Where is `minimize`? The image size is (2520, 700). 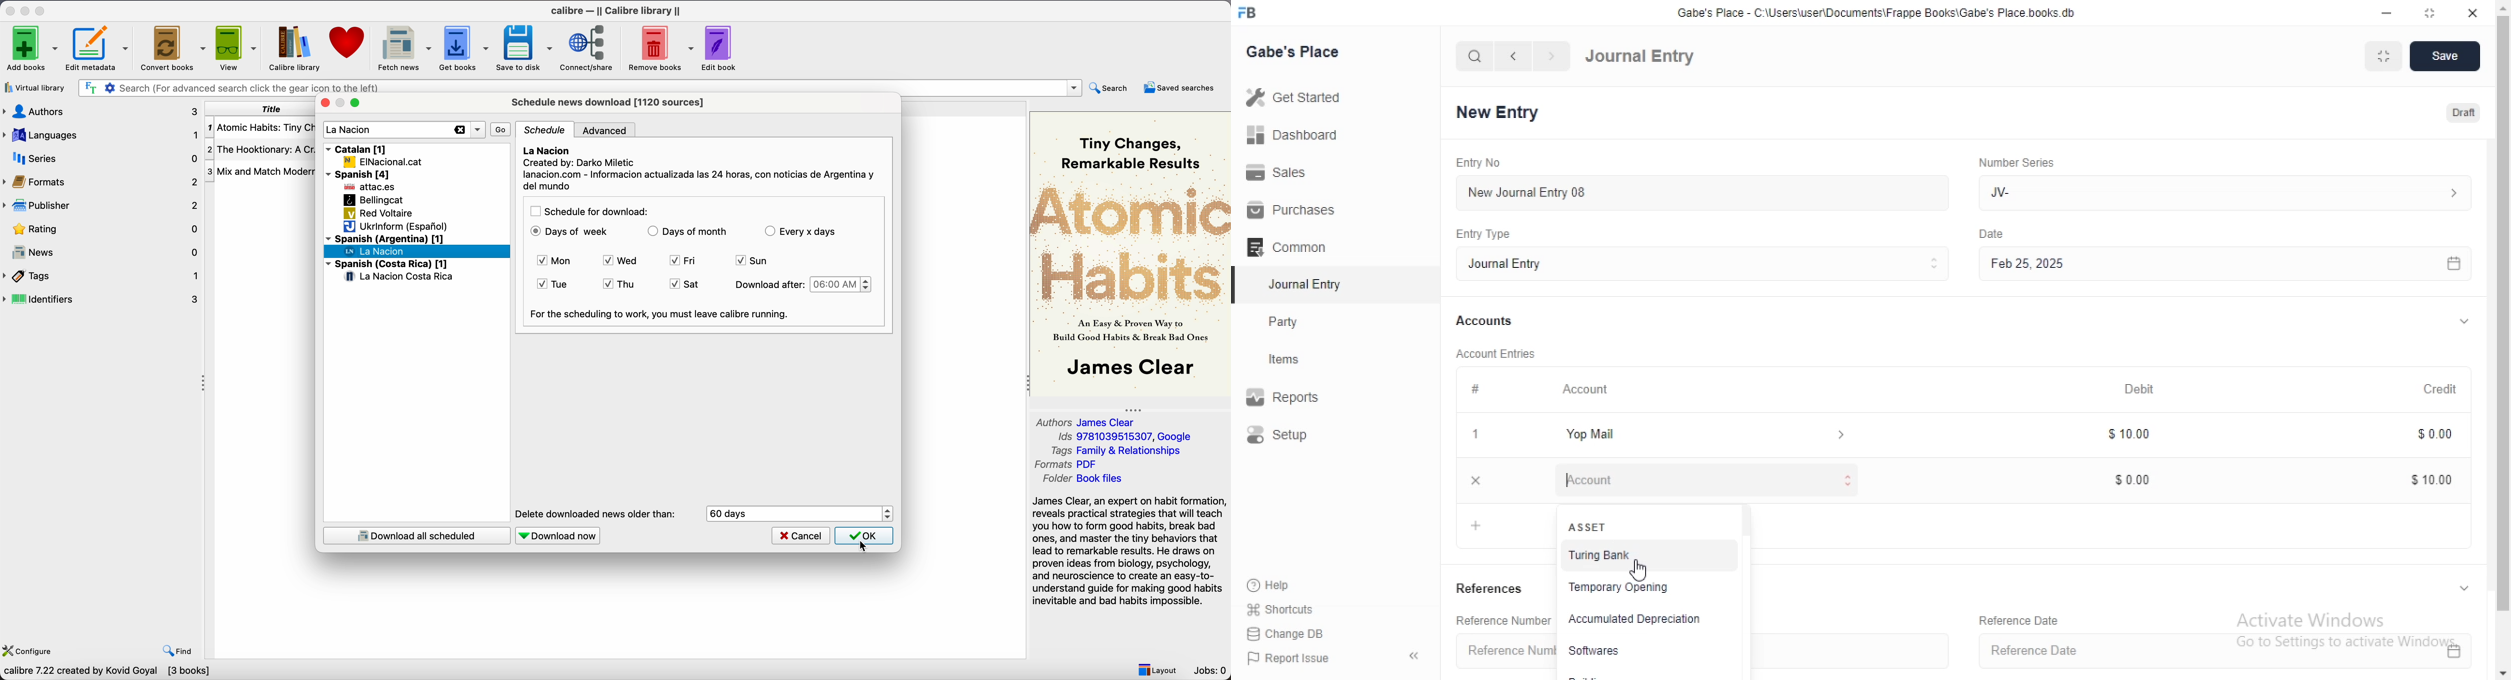 minimize is located at coordinates (2390, 12).